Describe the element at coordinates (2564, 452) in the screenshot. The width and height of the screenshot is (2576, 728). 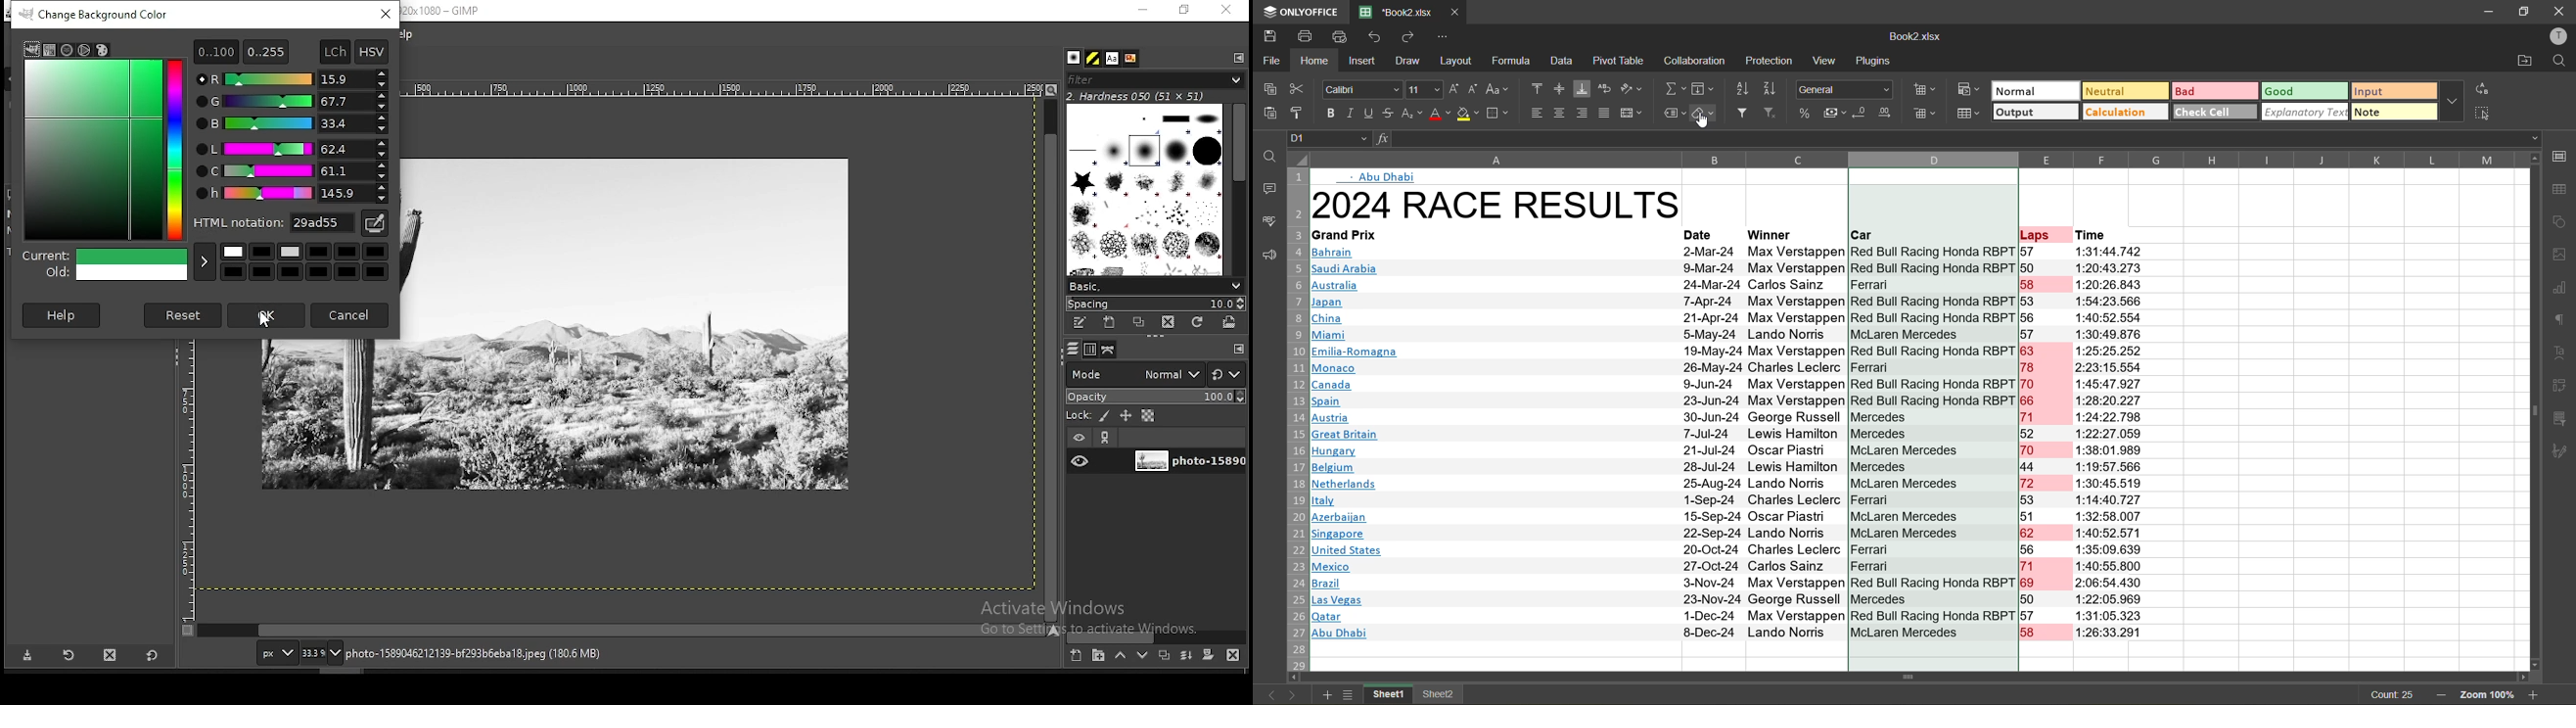
I see `signature` at that location.